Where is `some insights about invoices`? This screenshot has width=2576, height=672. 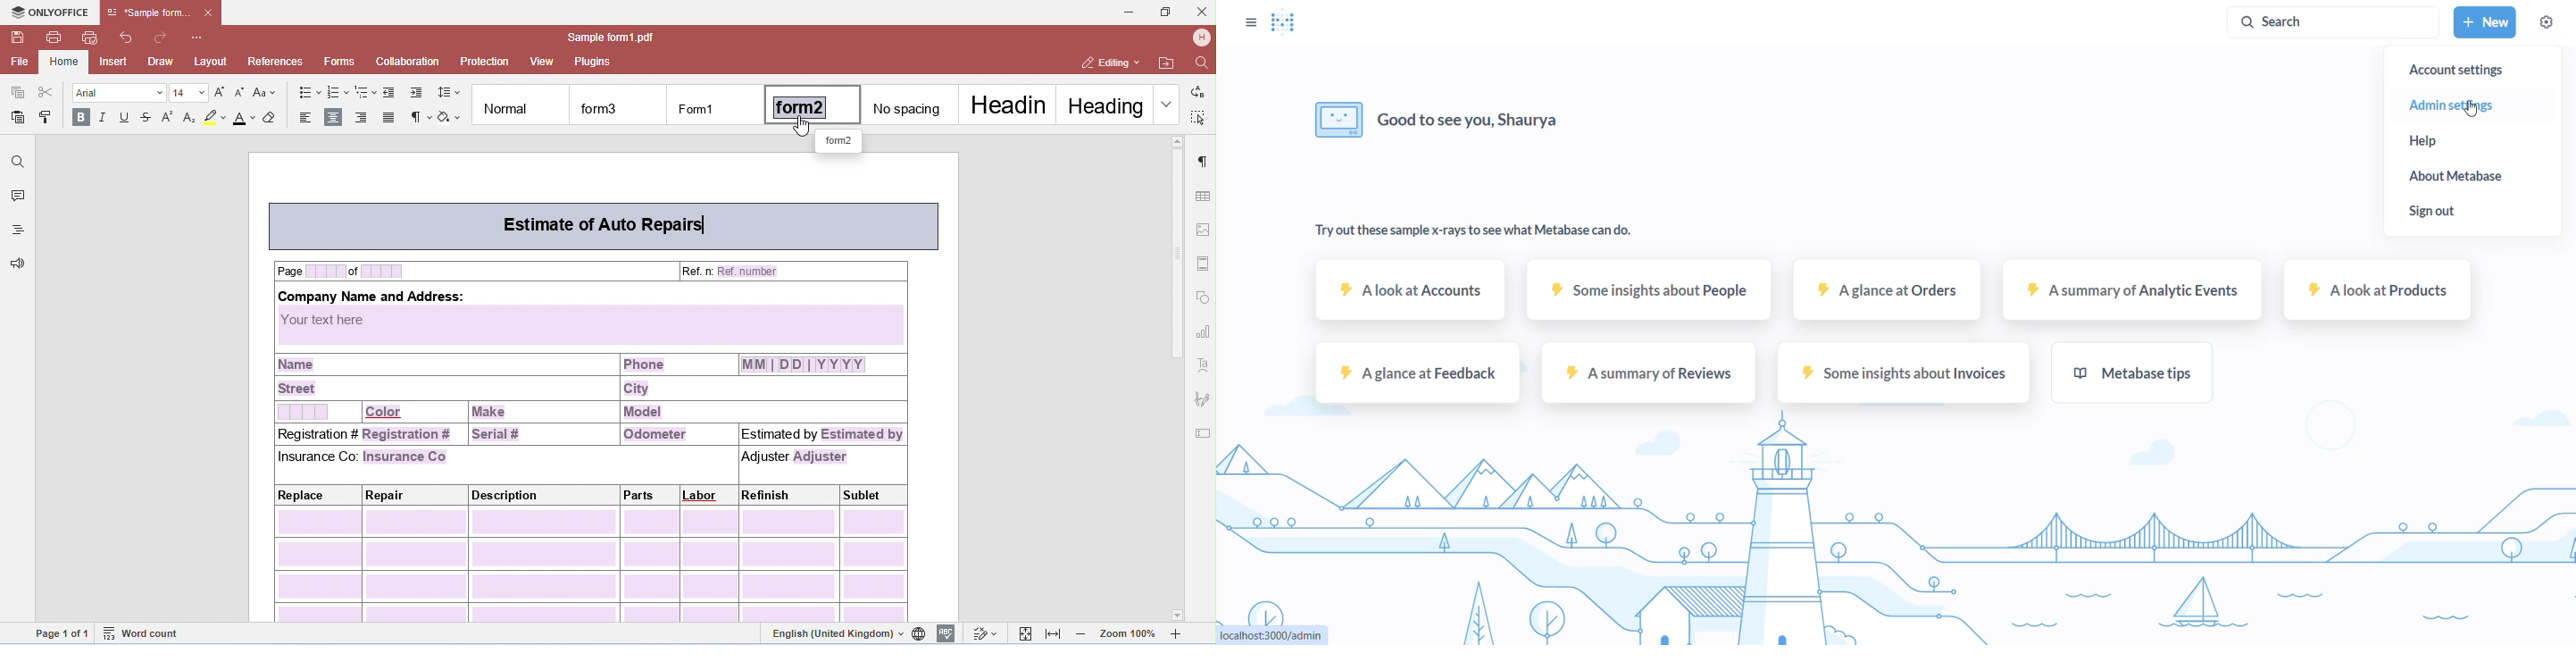
some insights about invoices is located at coordinates (1894, 377).